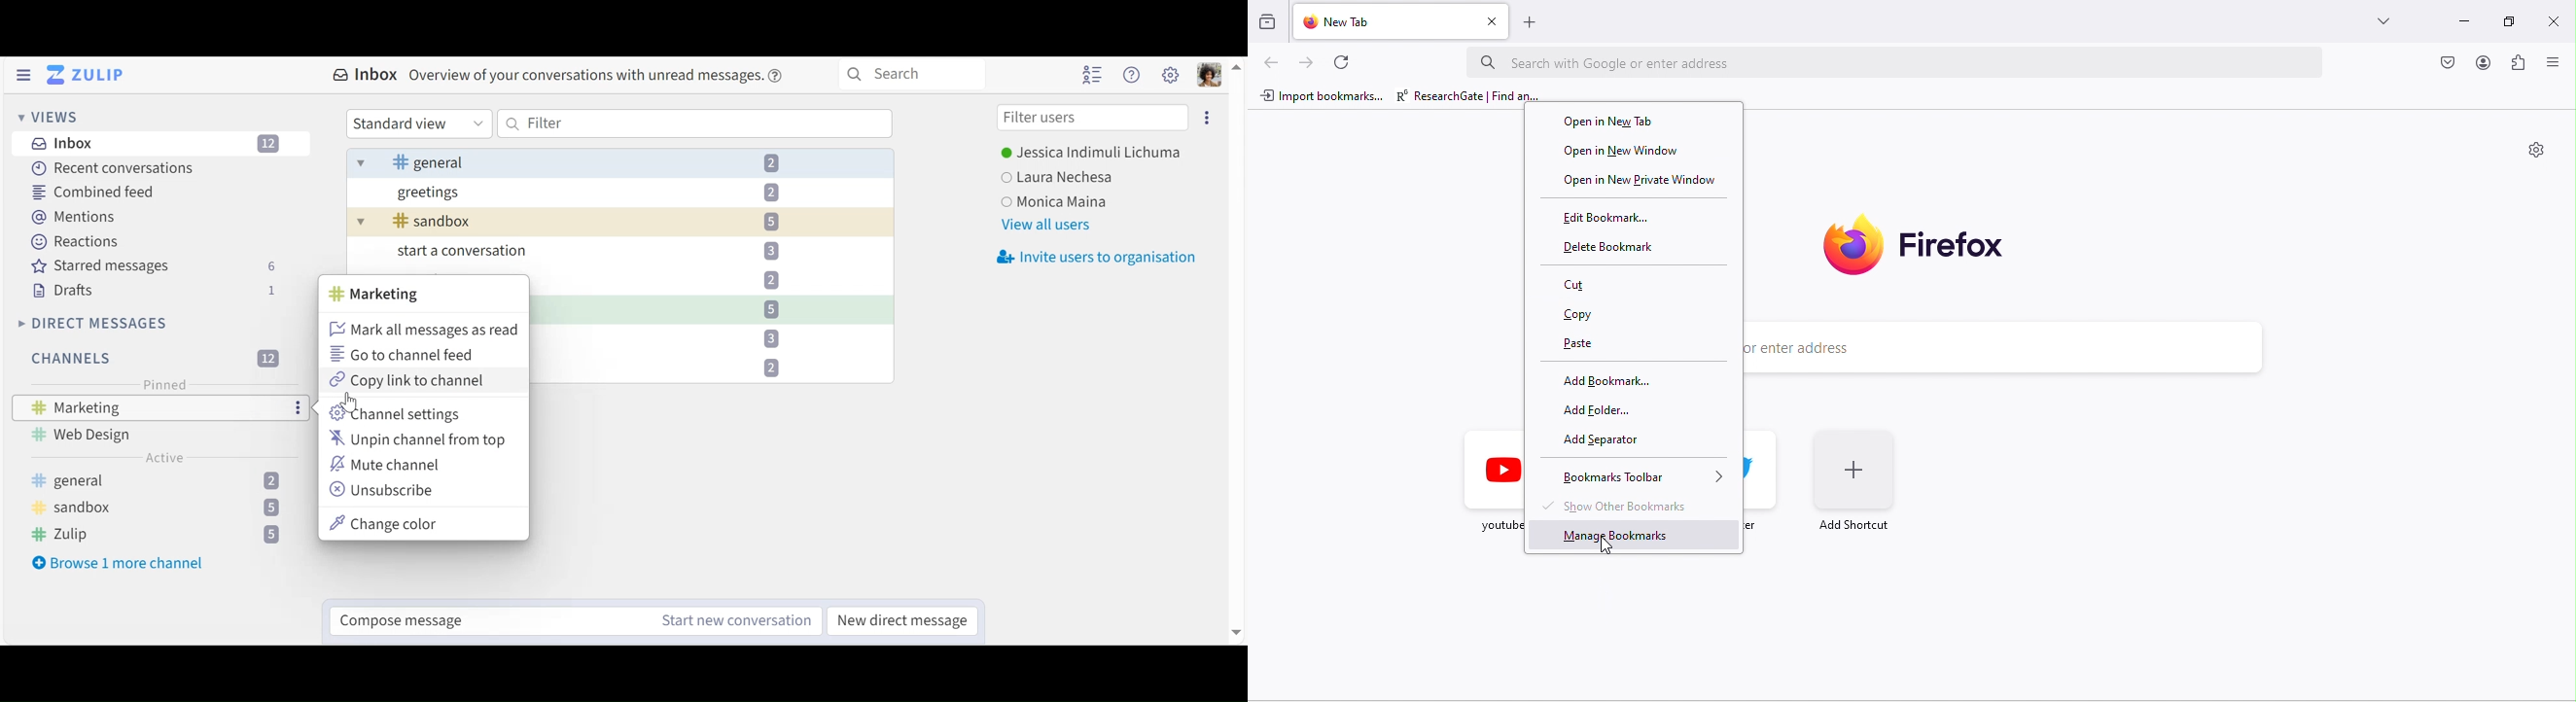  What do you see at coordinates (1211, 76) in the screenshot?
I see `Personal menu` at bounding box center [1211, 76].